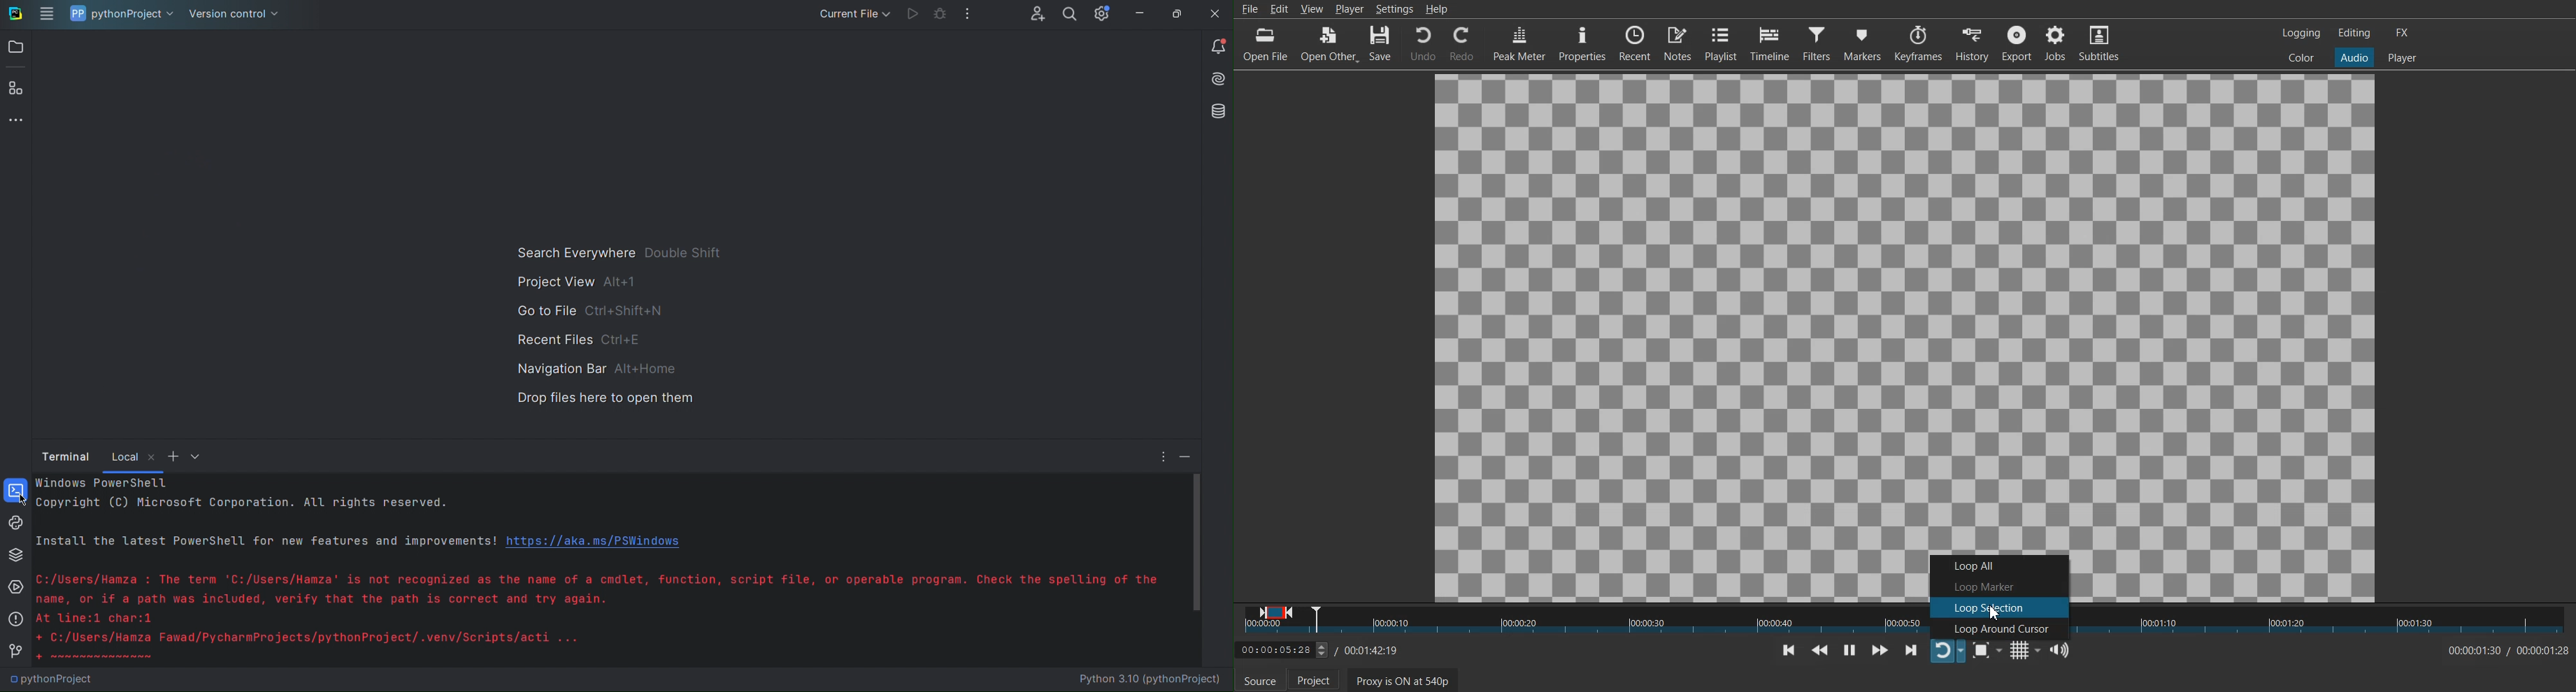 The height and width of the screenshot is (700, 2576). What do you see at coordinates (1677, 44) in the screenshot?
I see `Notes` at bounding box center [1677, 44].